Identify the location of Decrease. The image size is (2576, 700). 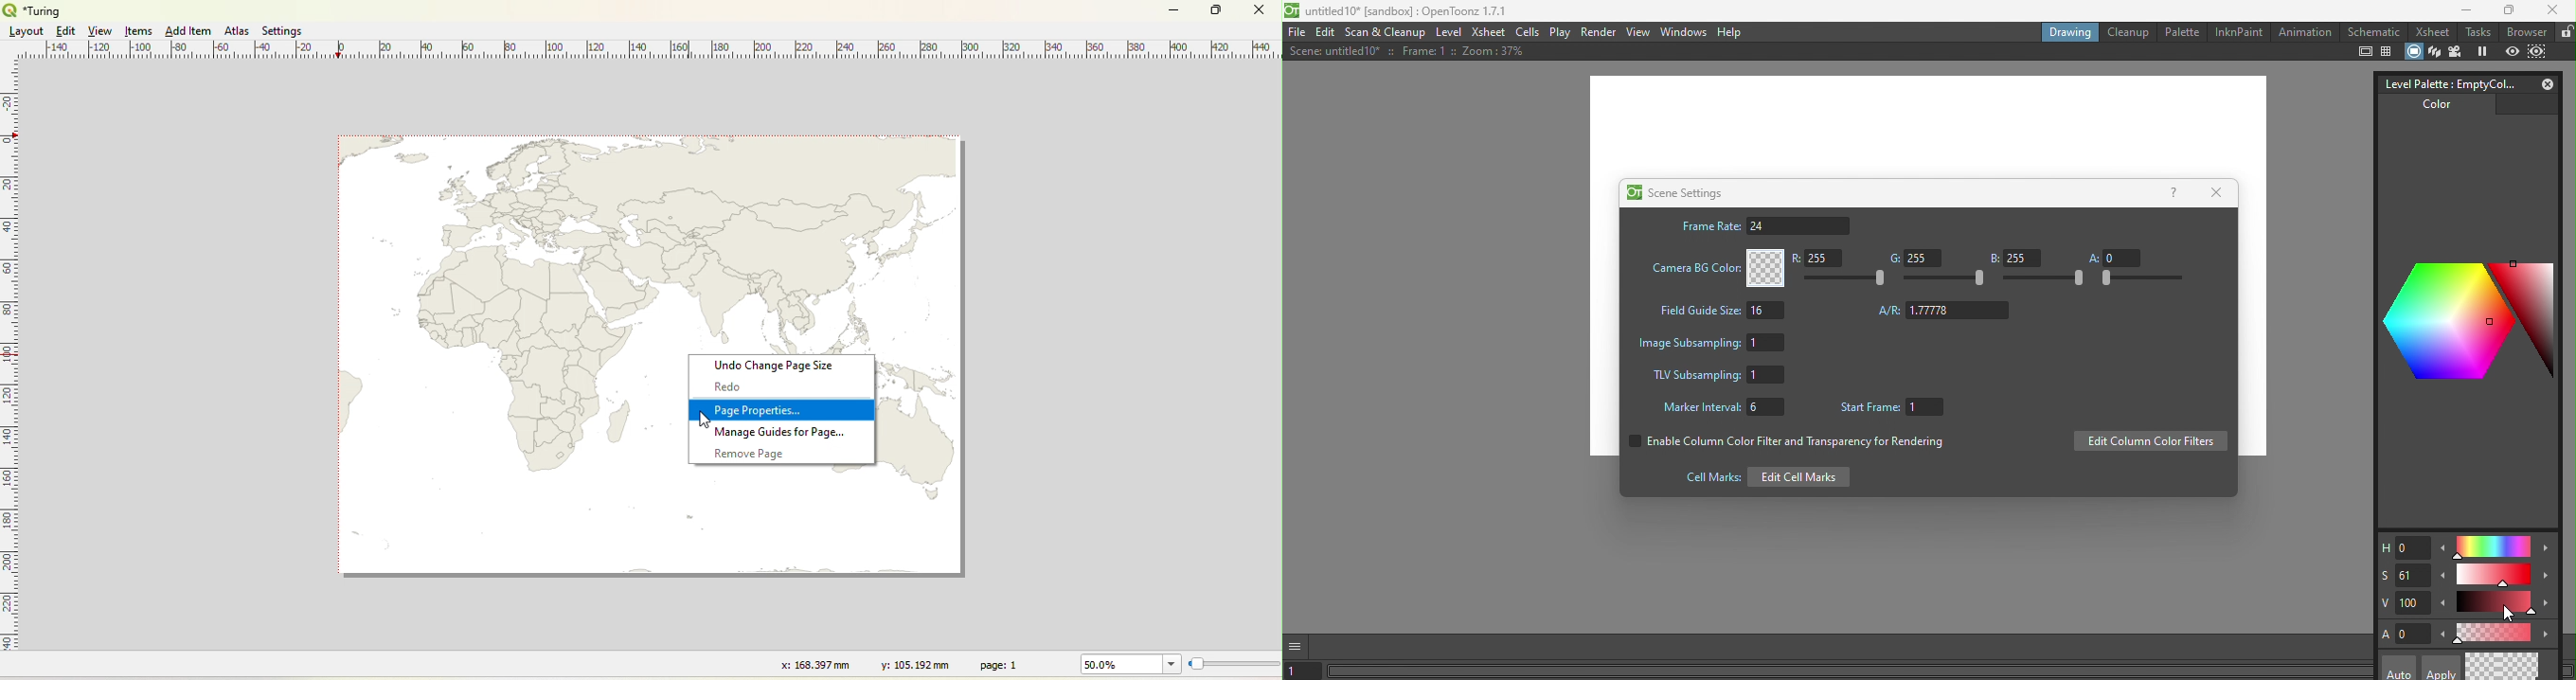
(2444, 605).